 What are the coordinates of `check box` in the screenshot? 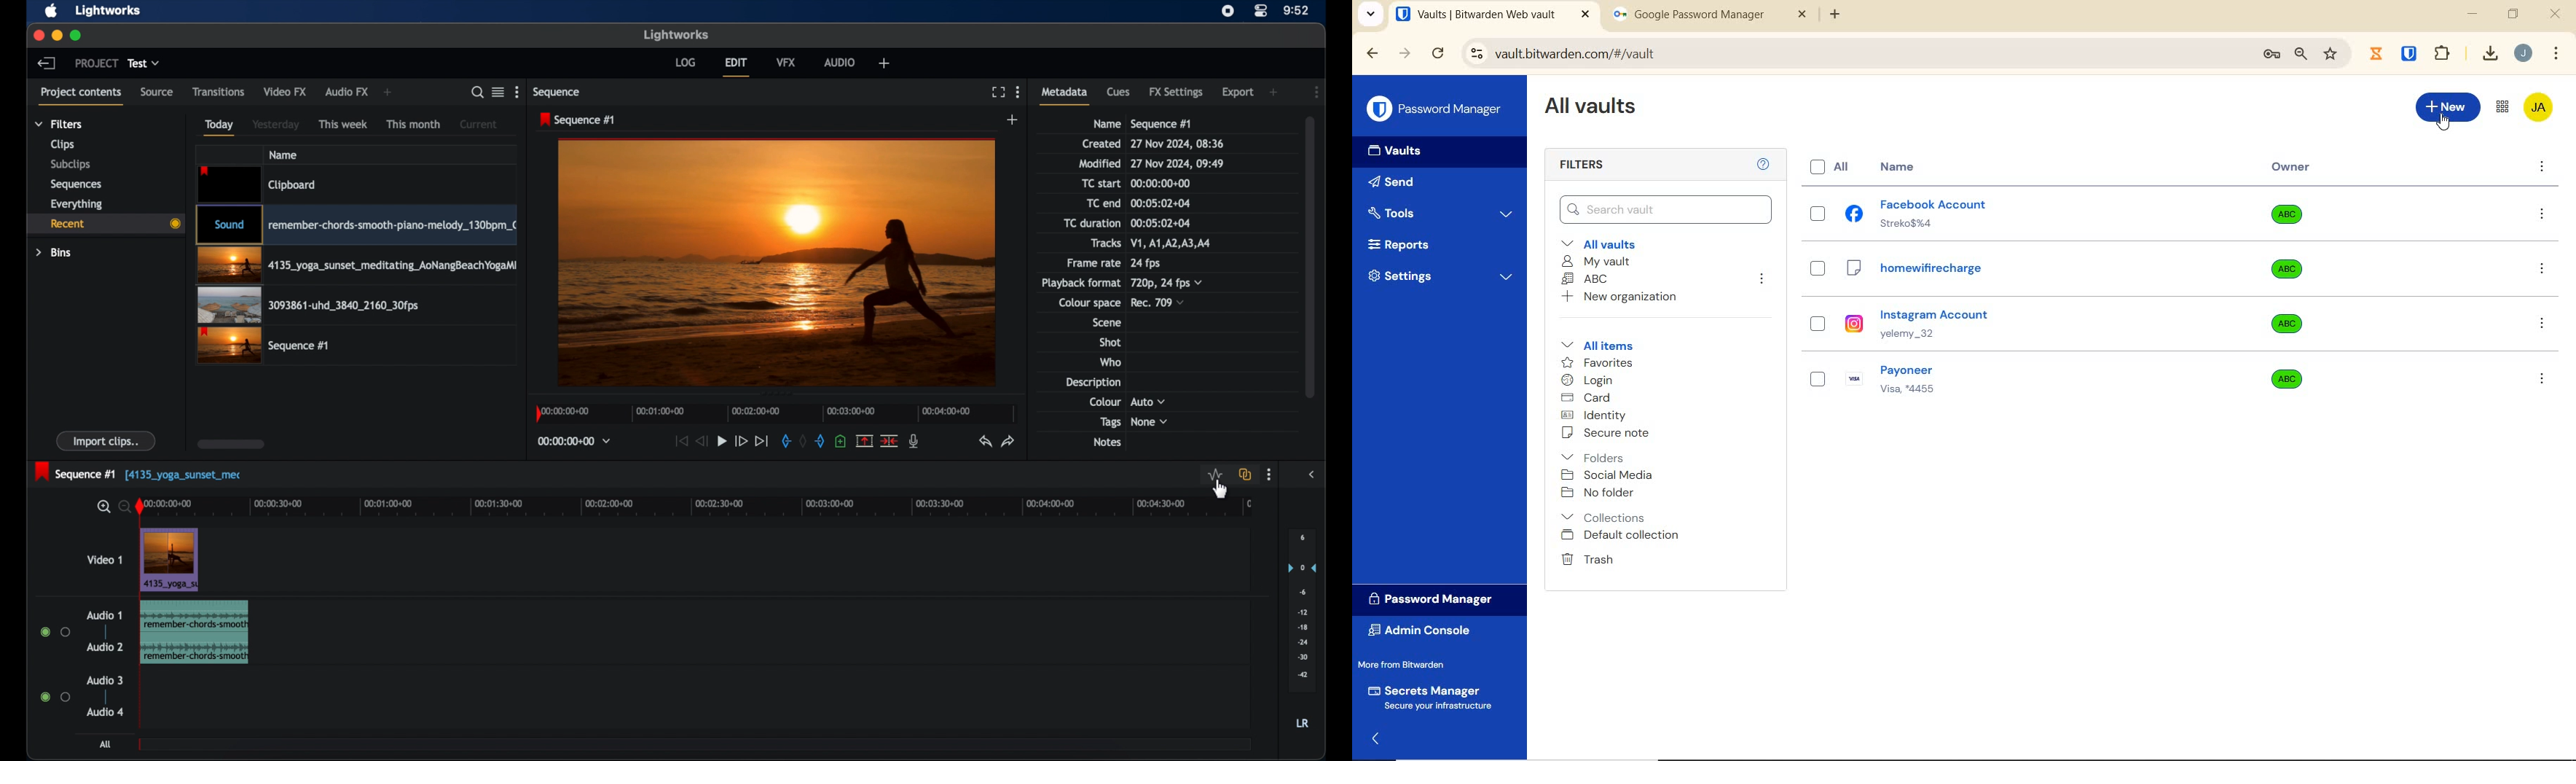 It's located at (1815, 216).